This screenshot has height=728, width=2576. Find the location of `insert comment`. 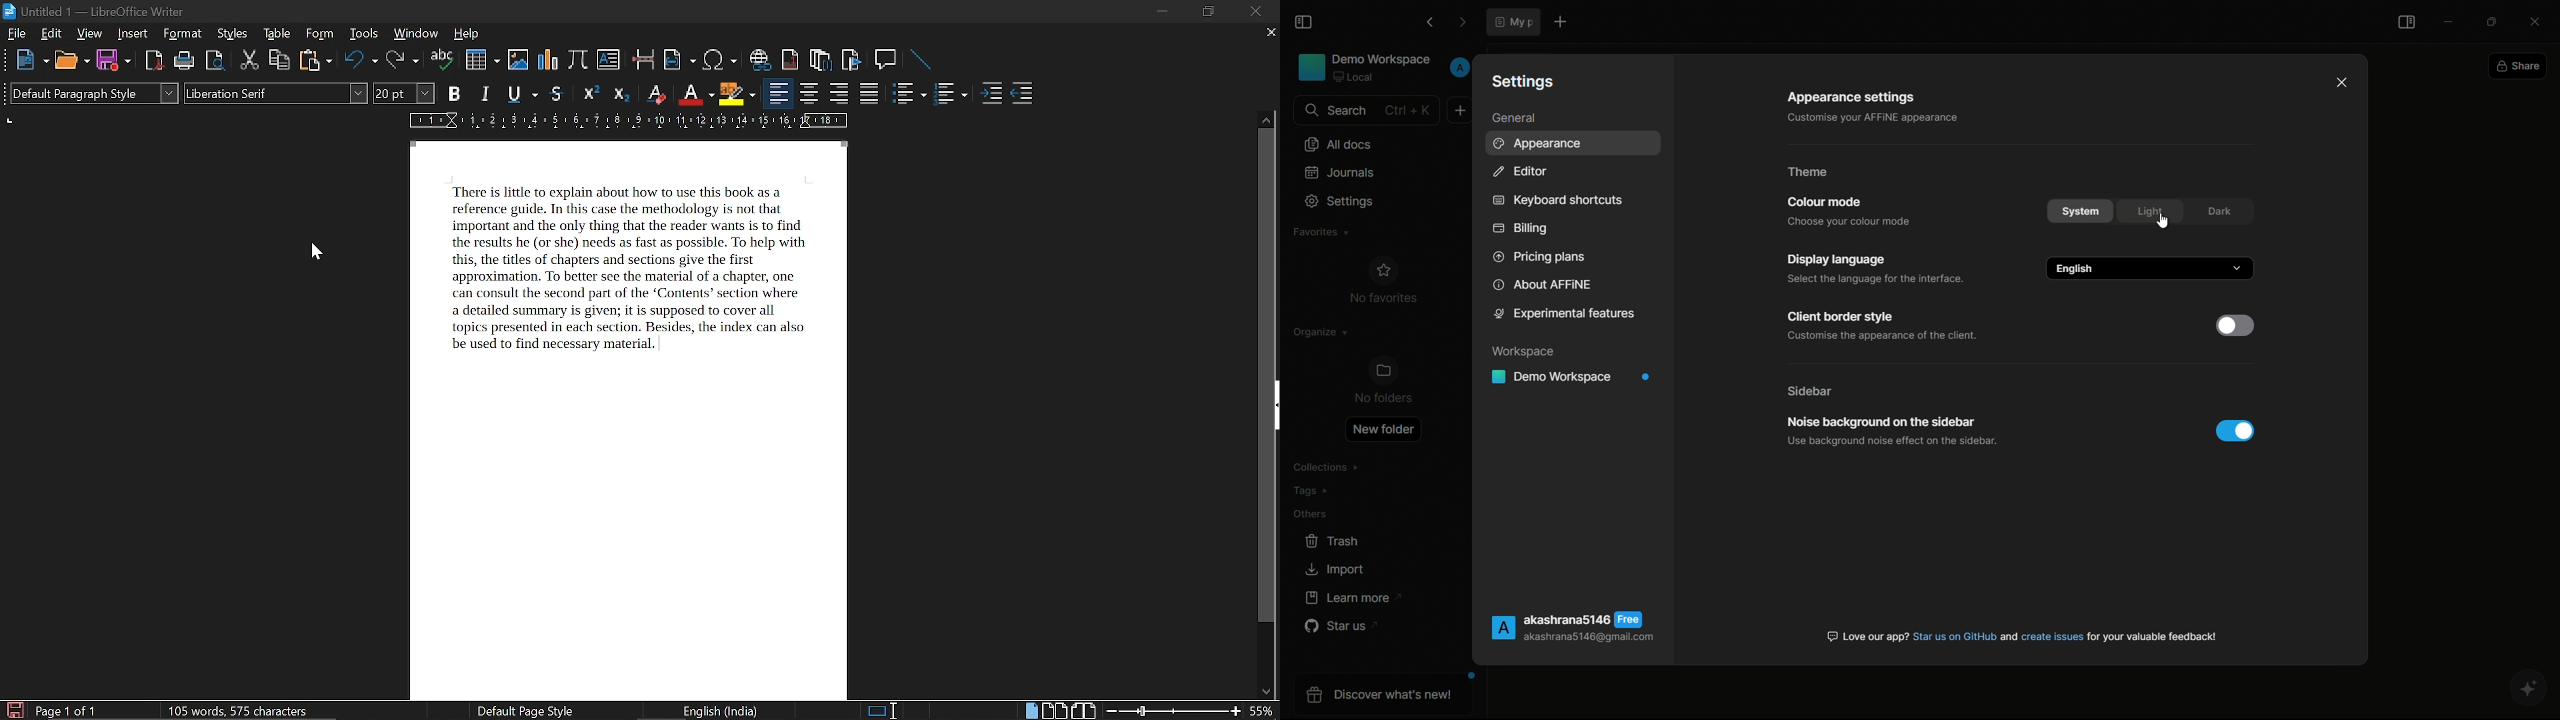

insert comment is located at coordinates (887, 60).